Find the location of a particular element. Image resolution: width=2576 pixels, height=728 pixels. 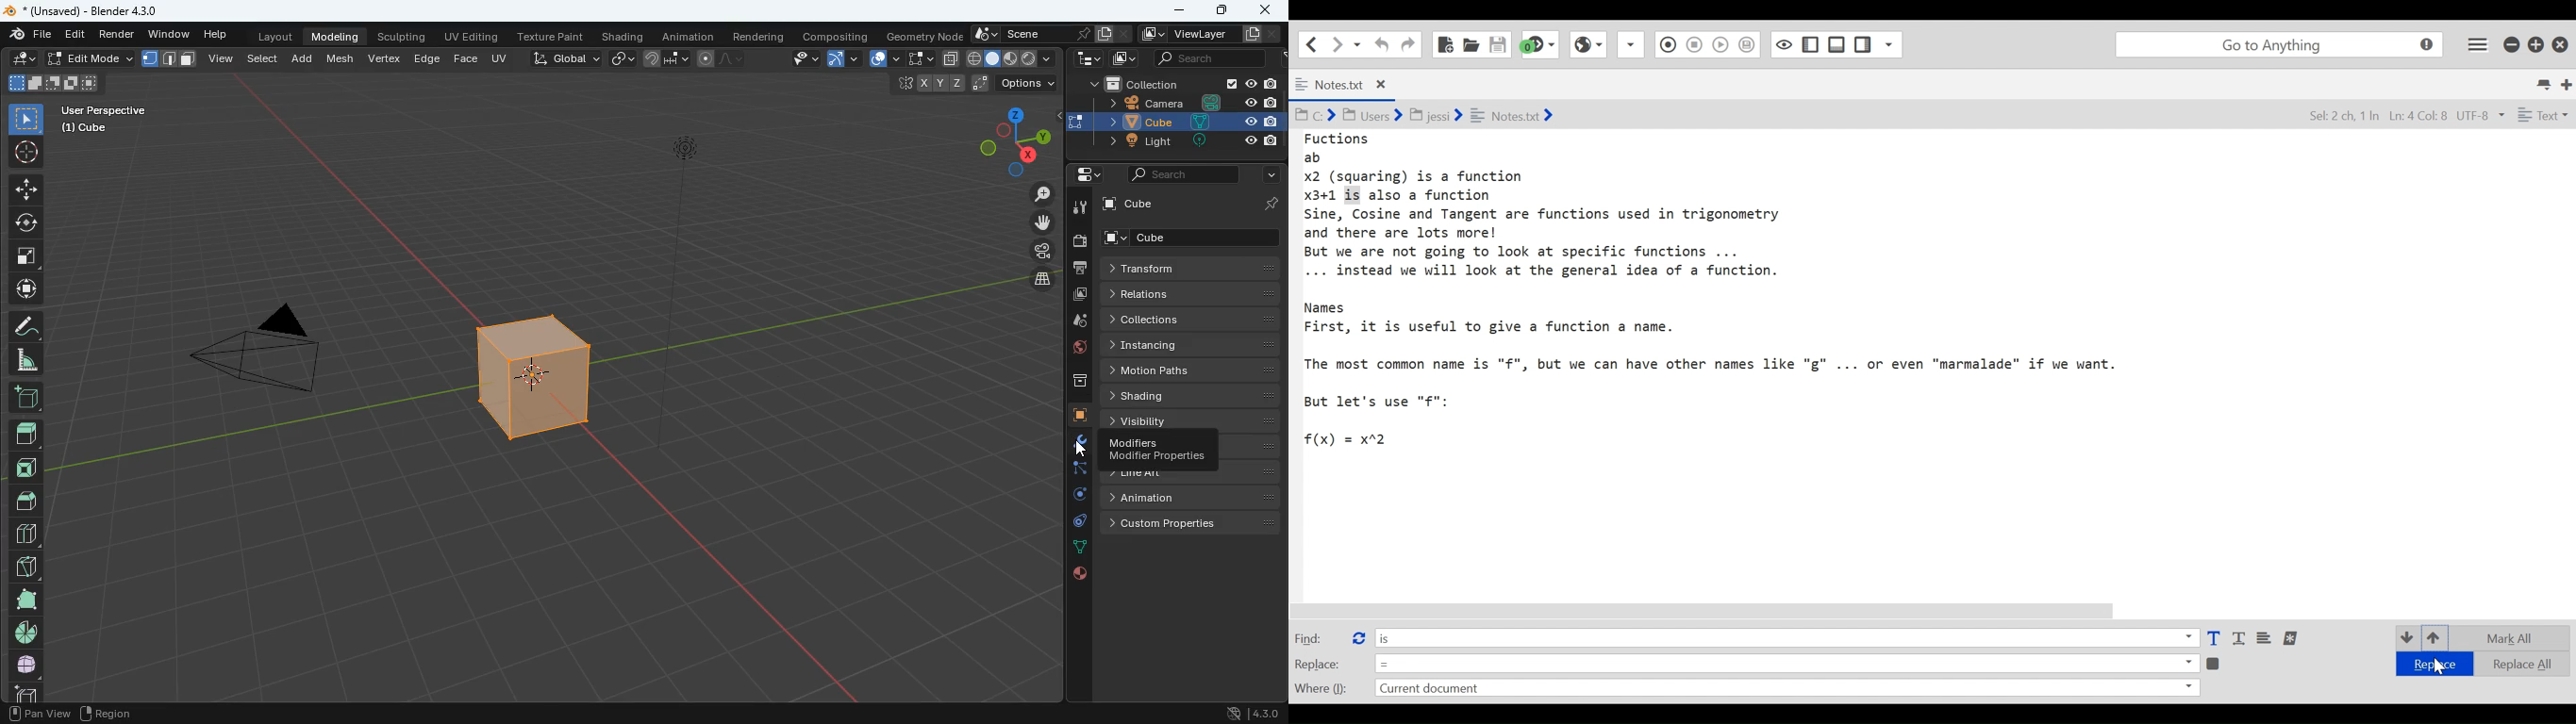

cube is located at coordinates (528, 383).